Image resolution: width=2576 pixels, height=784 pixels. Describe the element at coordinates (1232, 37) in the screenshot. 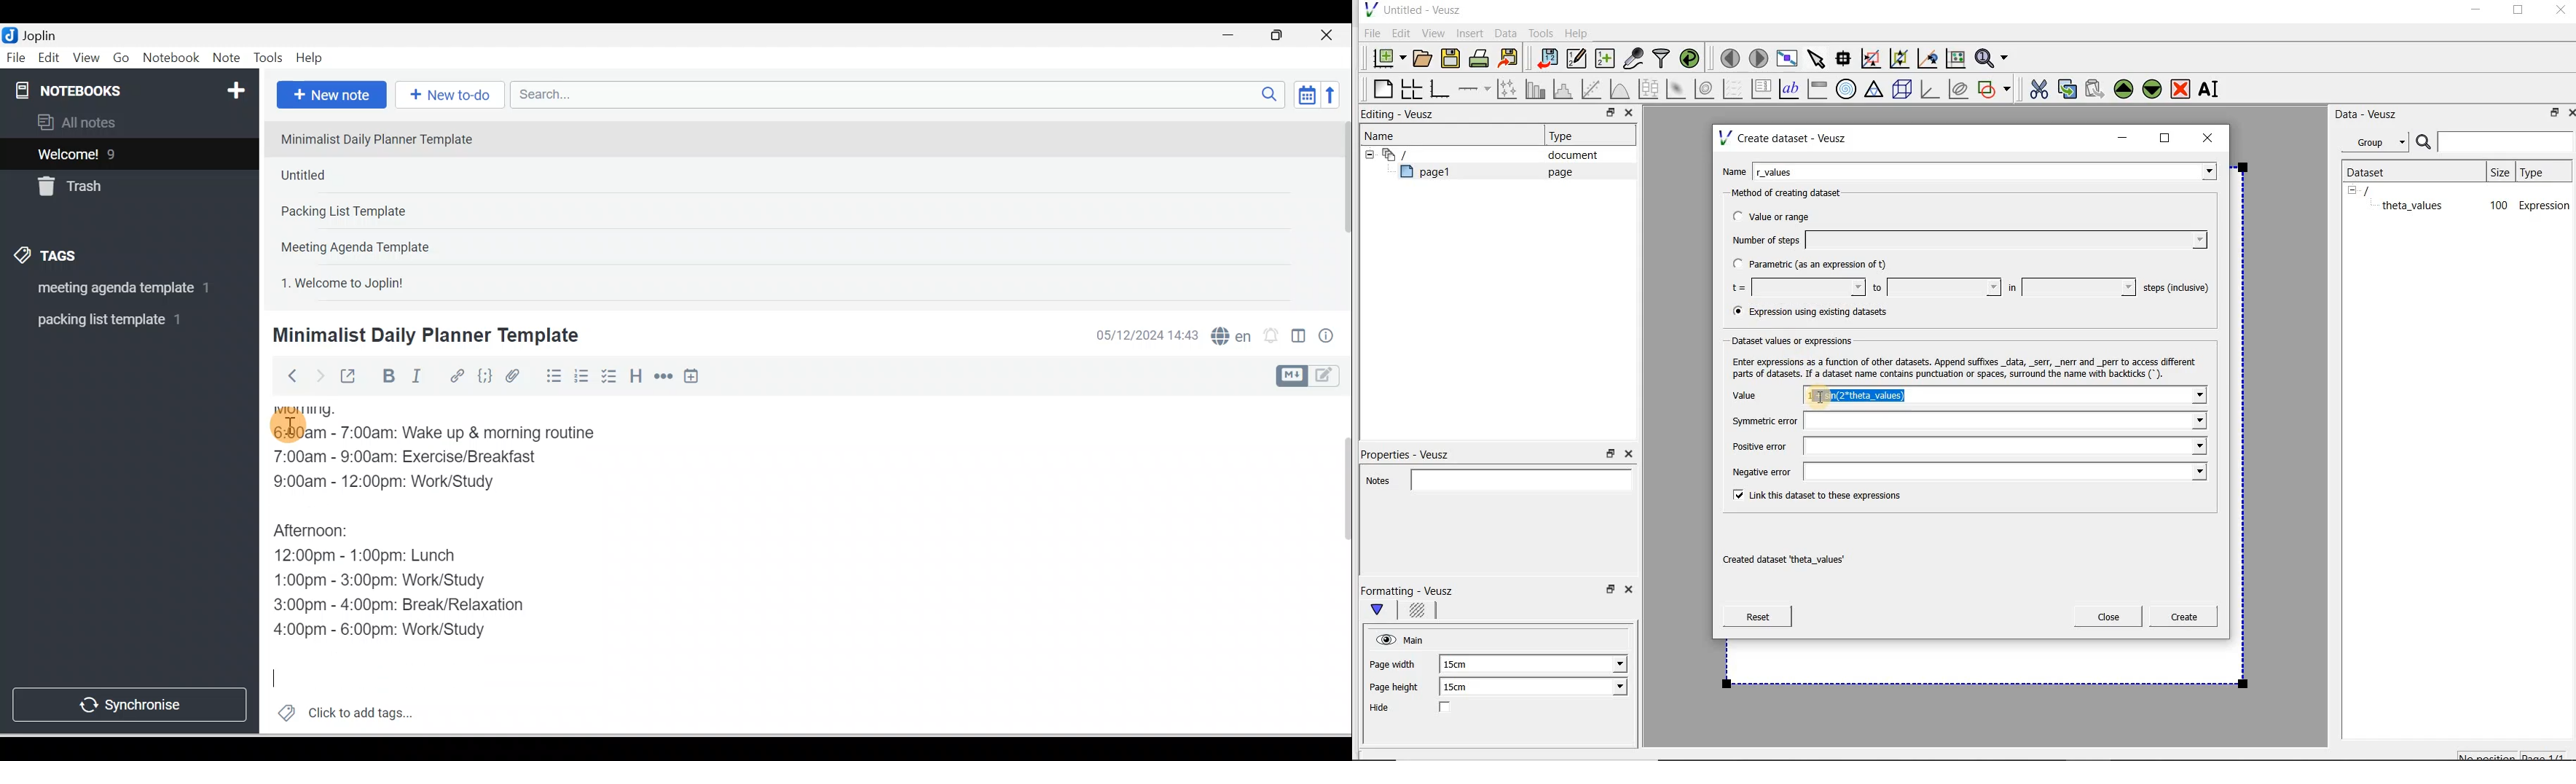

I see `Minimise` at that location.